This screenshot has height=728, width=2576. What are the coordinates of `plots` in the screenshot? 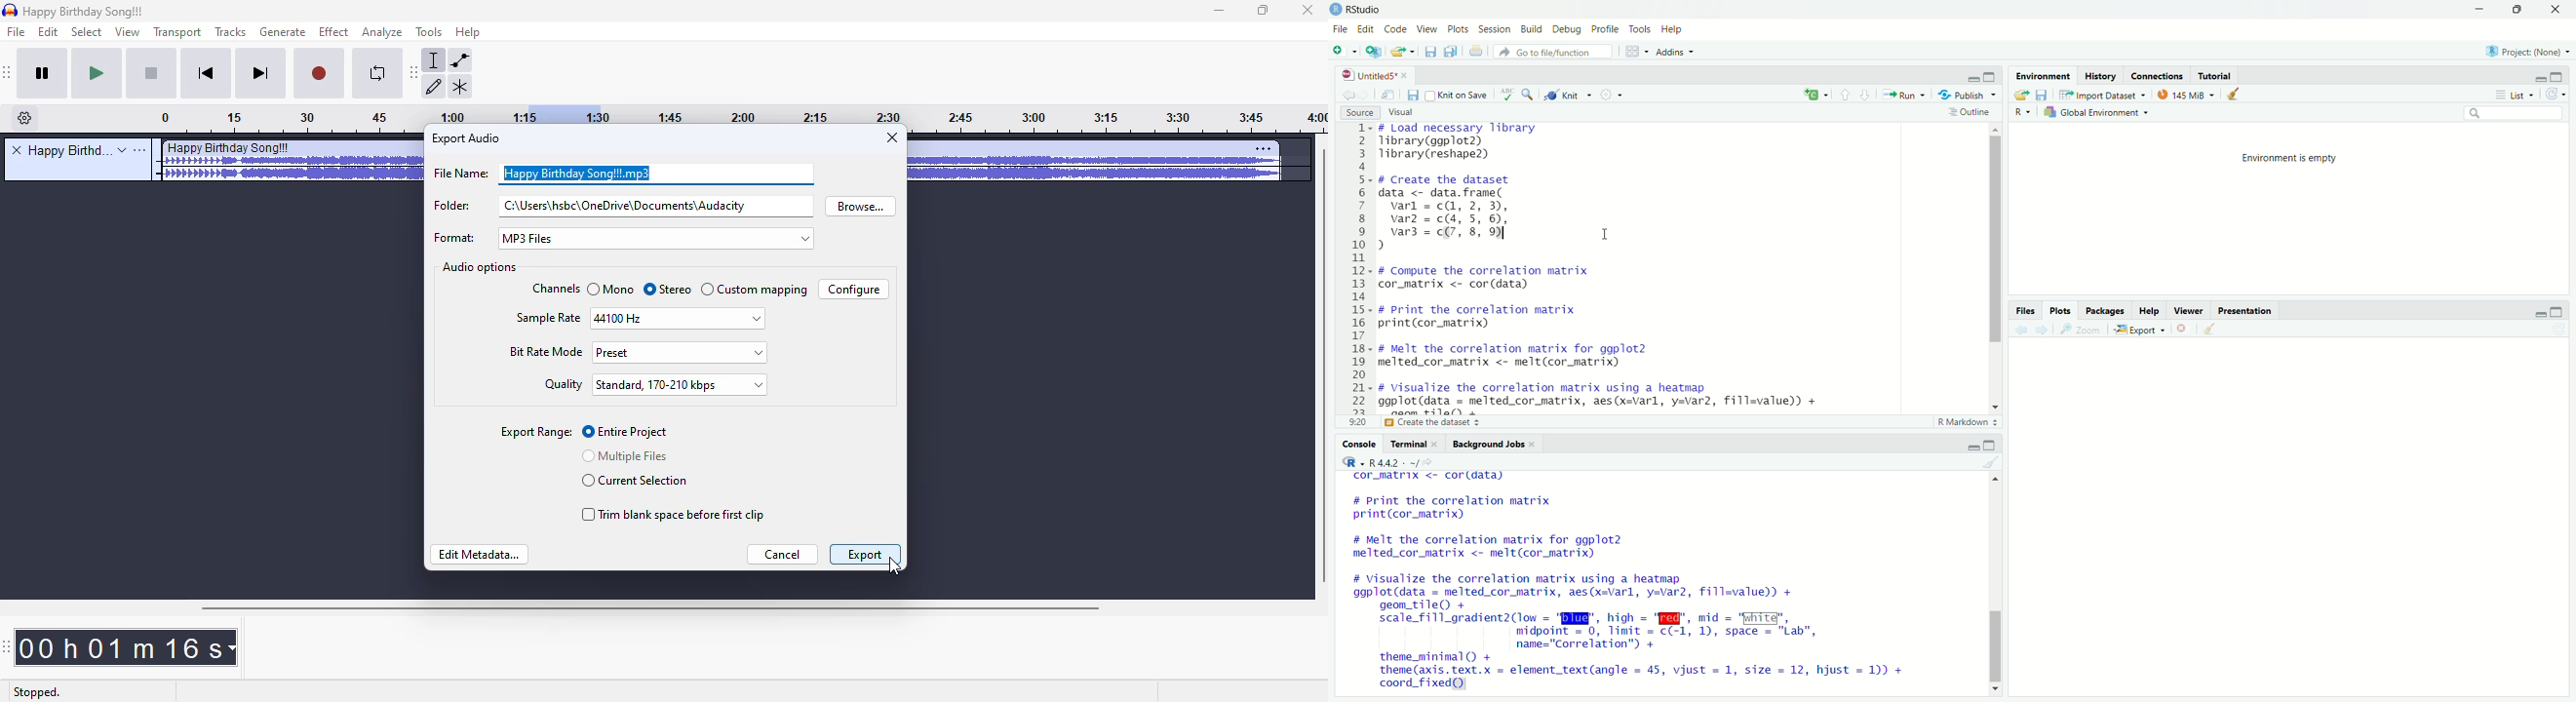 It's located at (2060, 311).